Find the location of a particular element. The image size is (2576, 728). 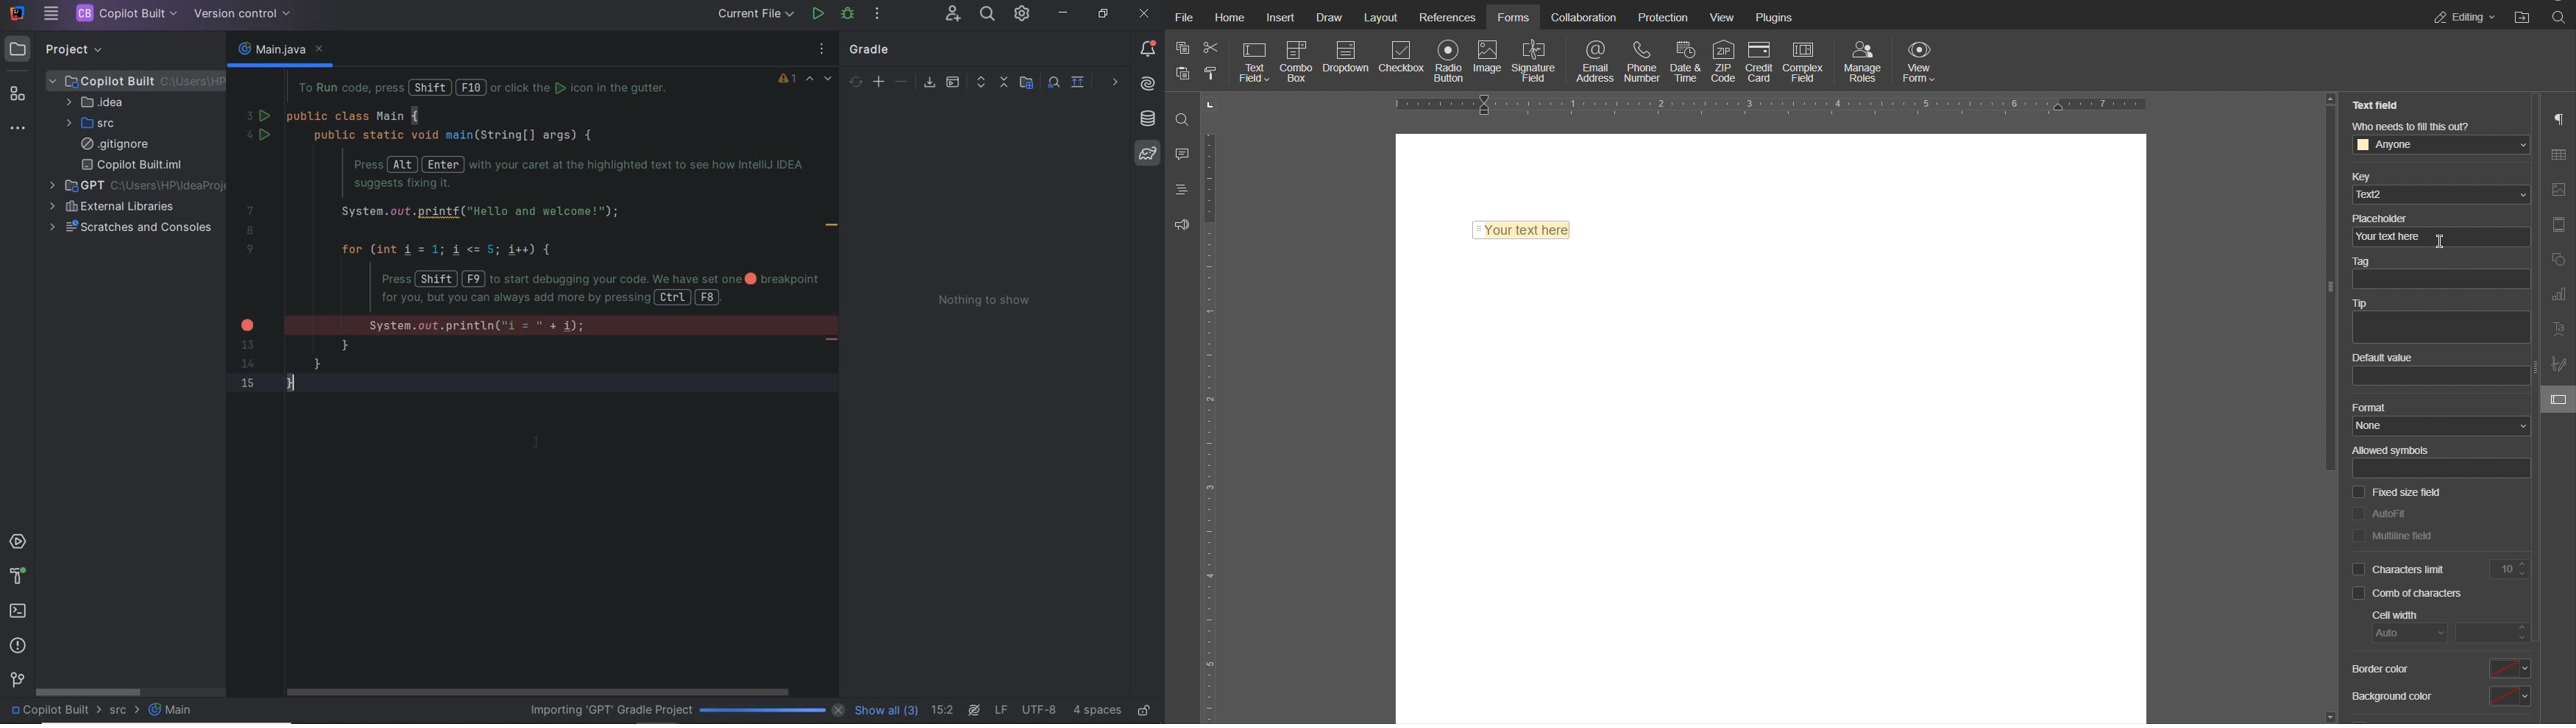

Image is located at coordinates (1487, 63).